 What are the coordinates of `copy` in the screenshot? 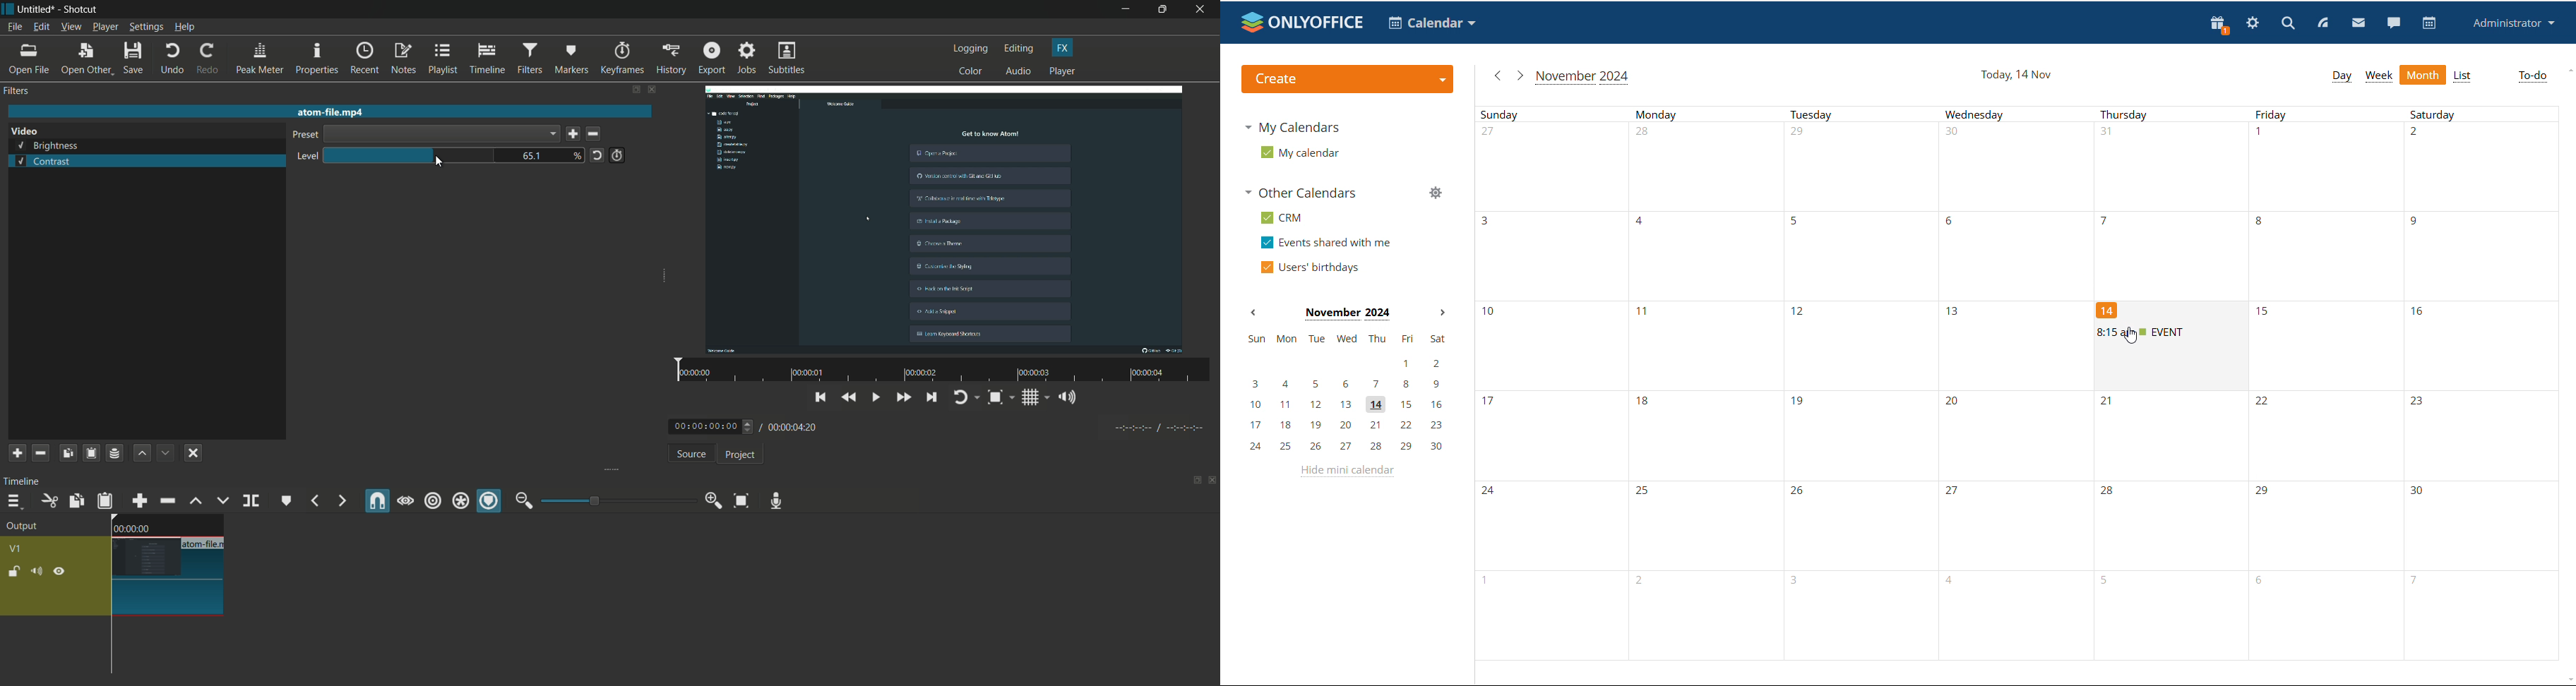 It's located at (75, 501).